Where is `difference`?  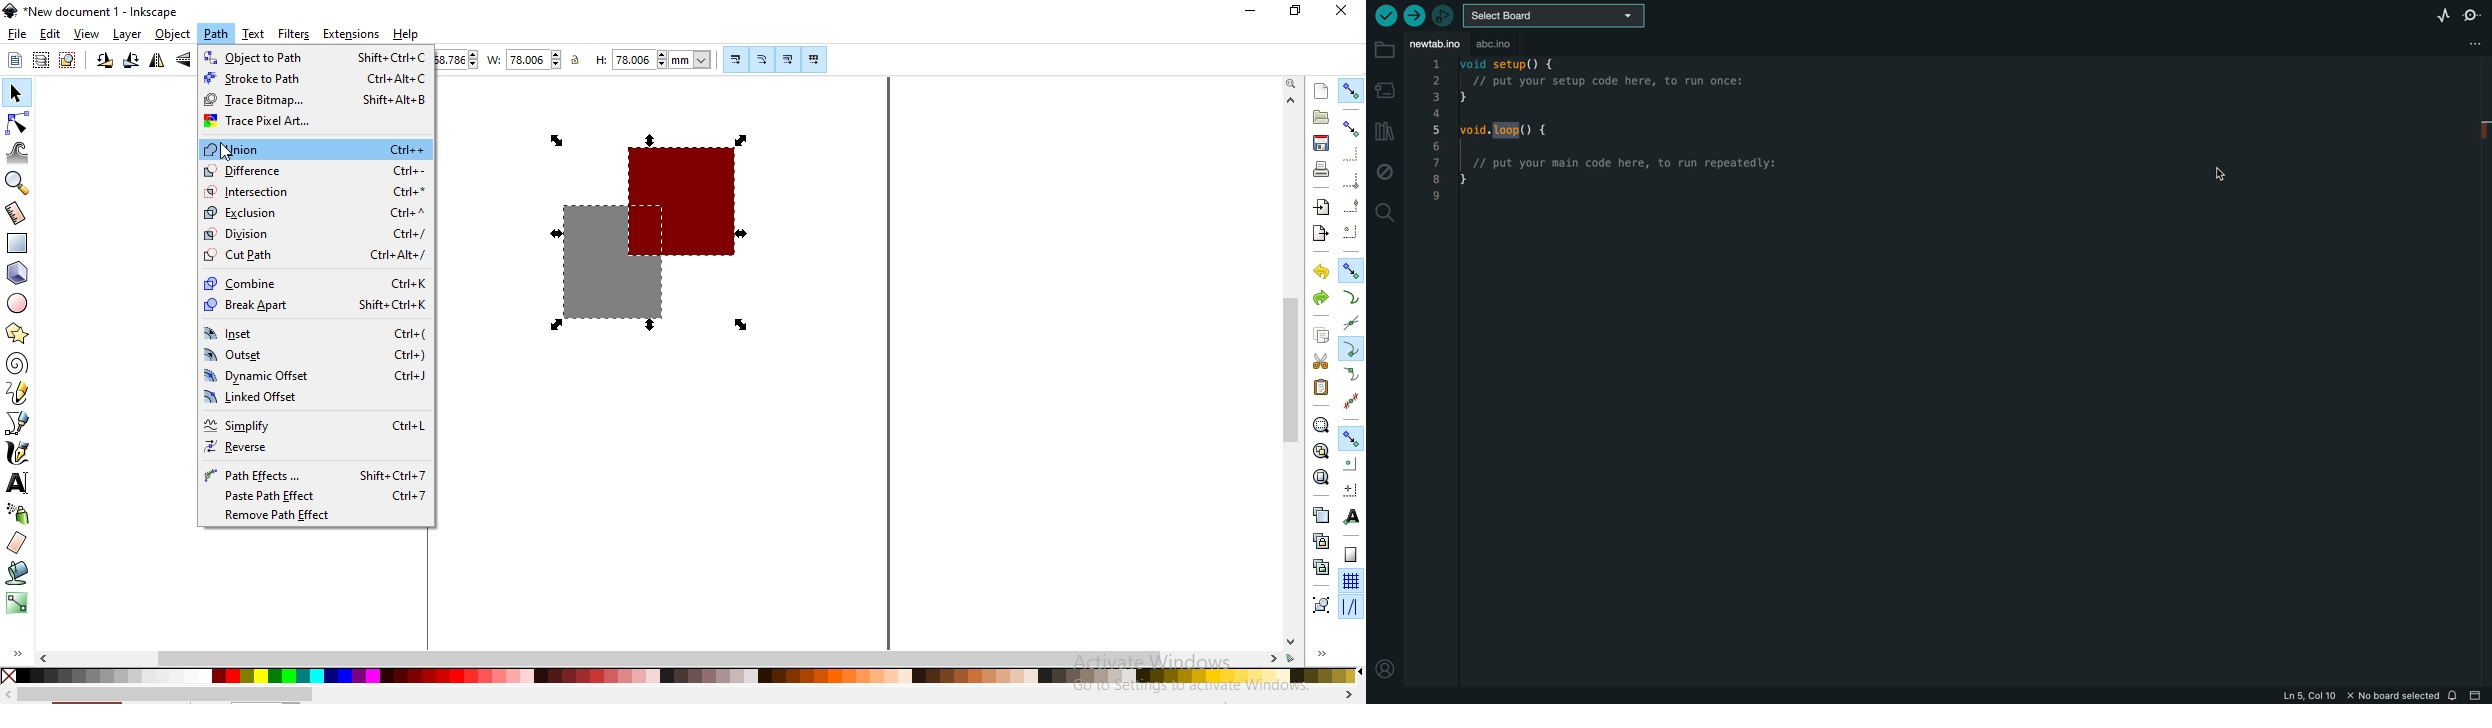 difference is located at coordinates (314, 170).